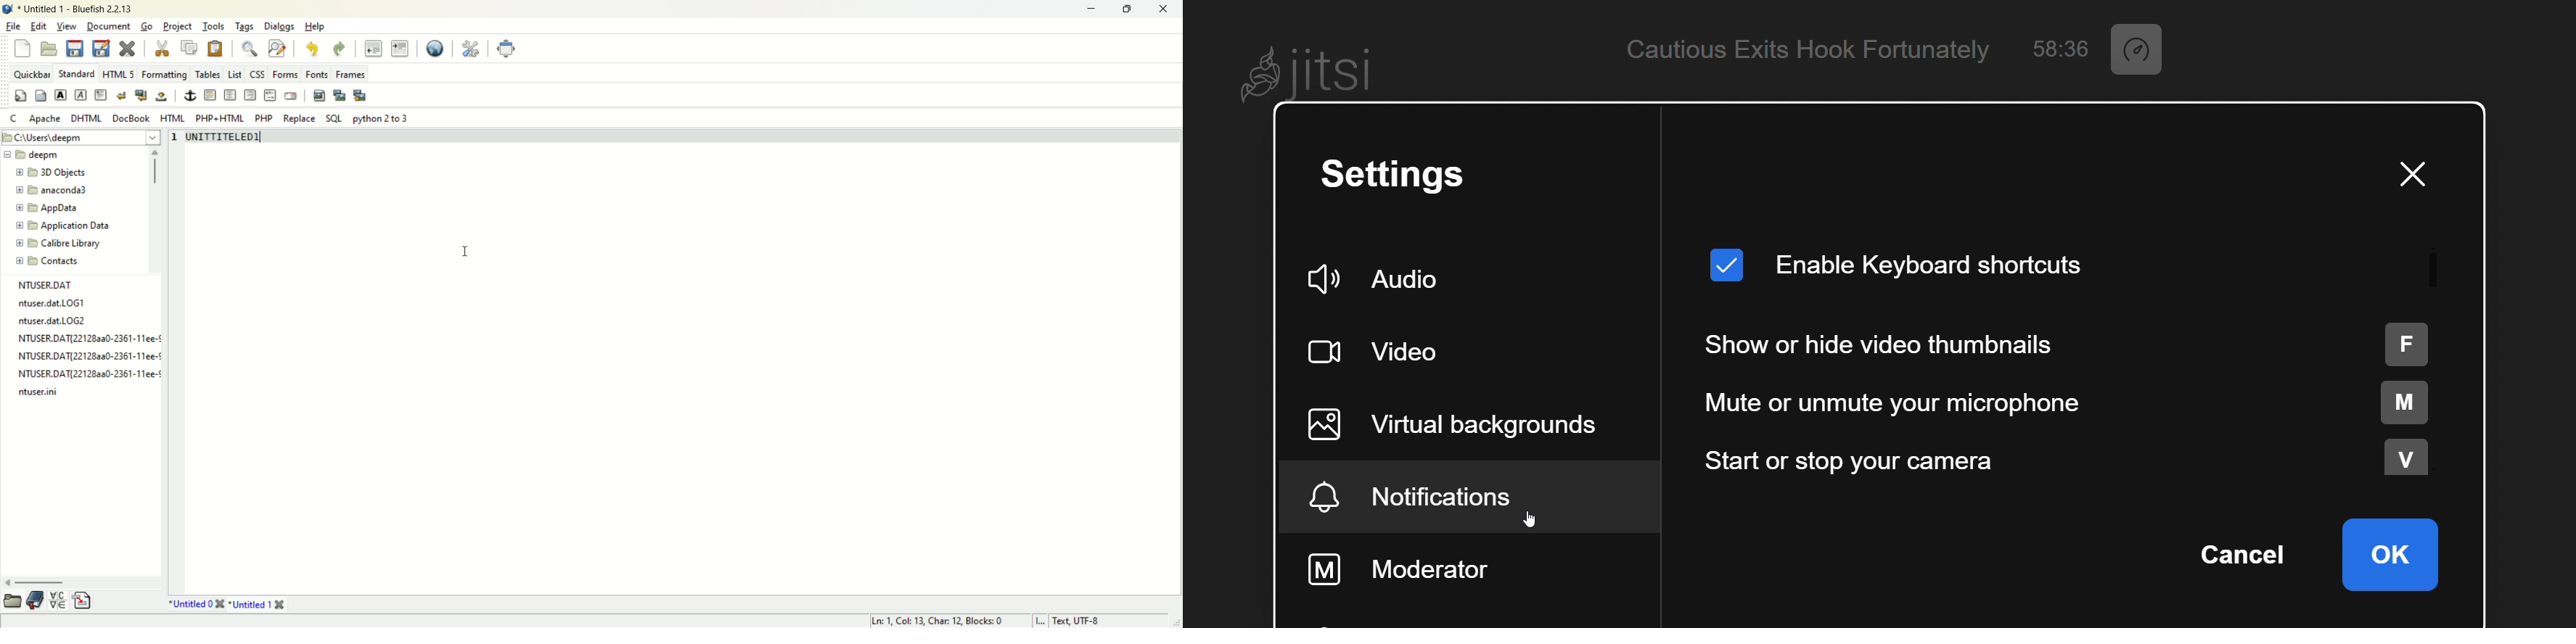  I want to click on 3D objects, so click(53, 173).